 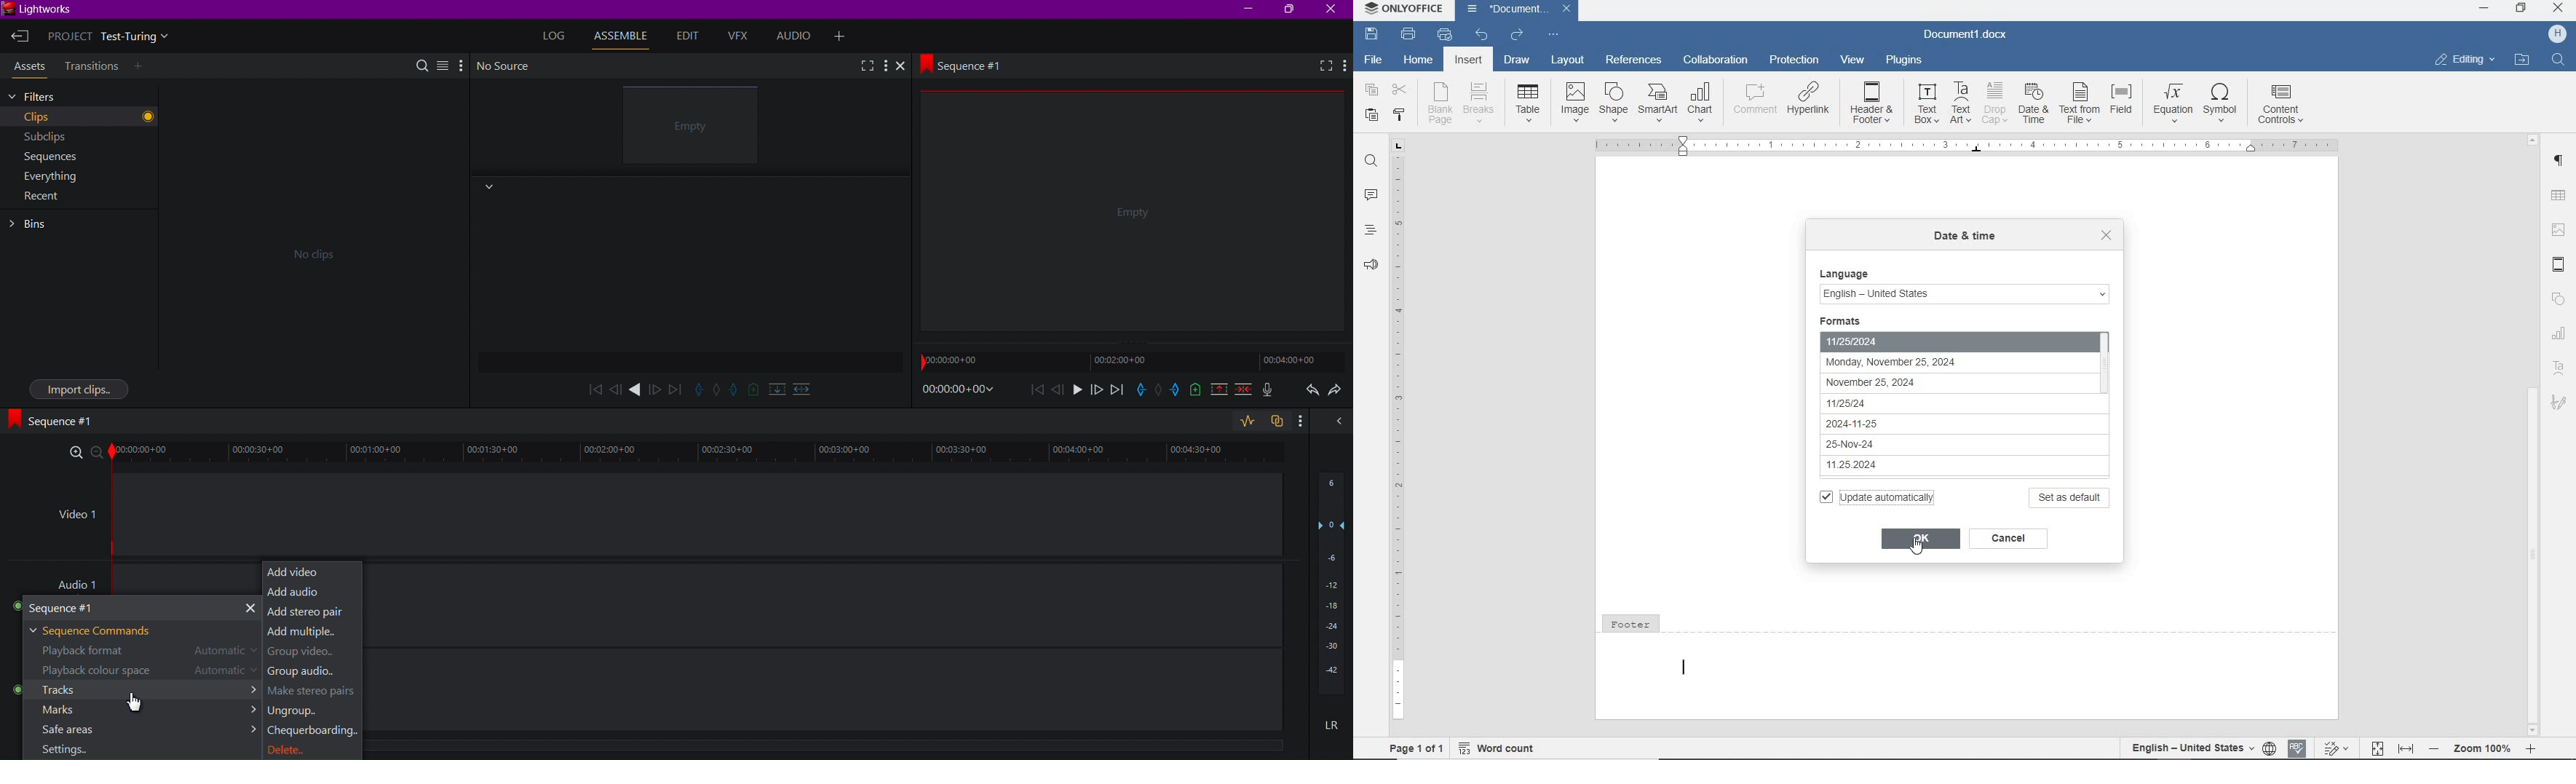 I want to click on Marks, so click(x=137, y=711).